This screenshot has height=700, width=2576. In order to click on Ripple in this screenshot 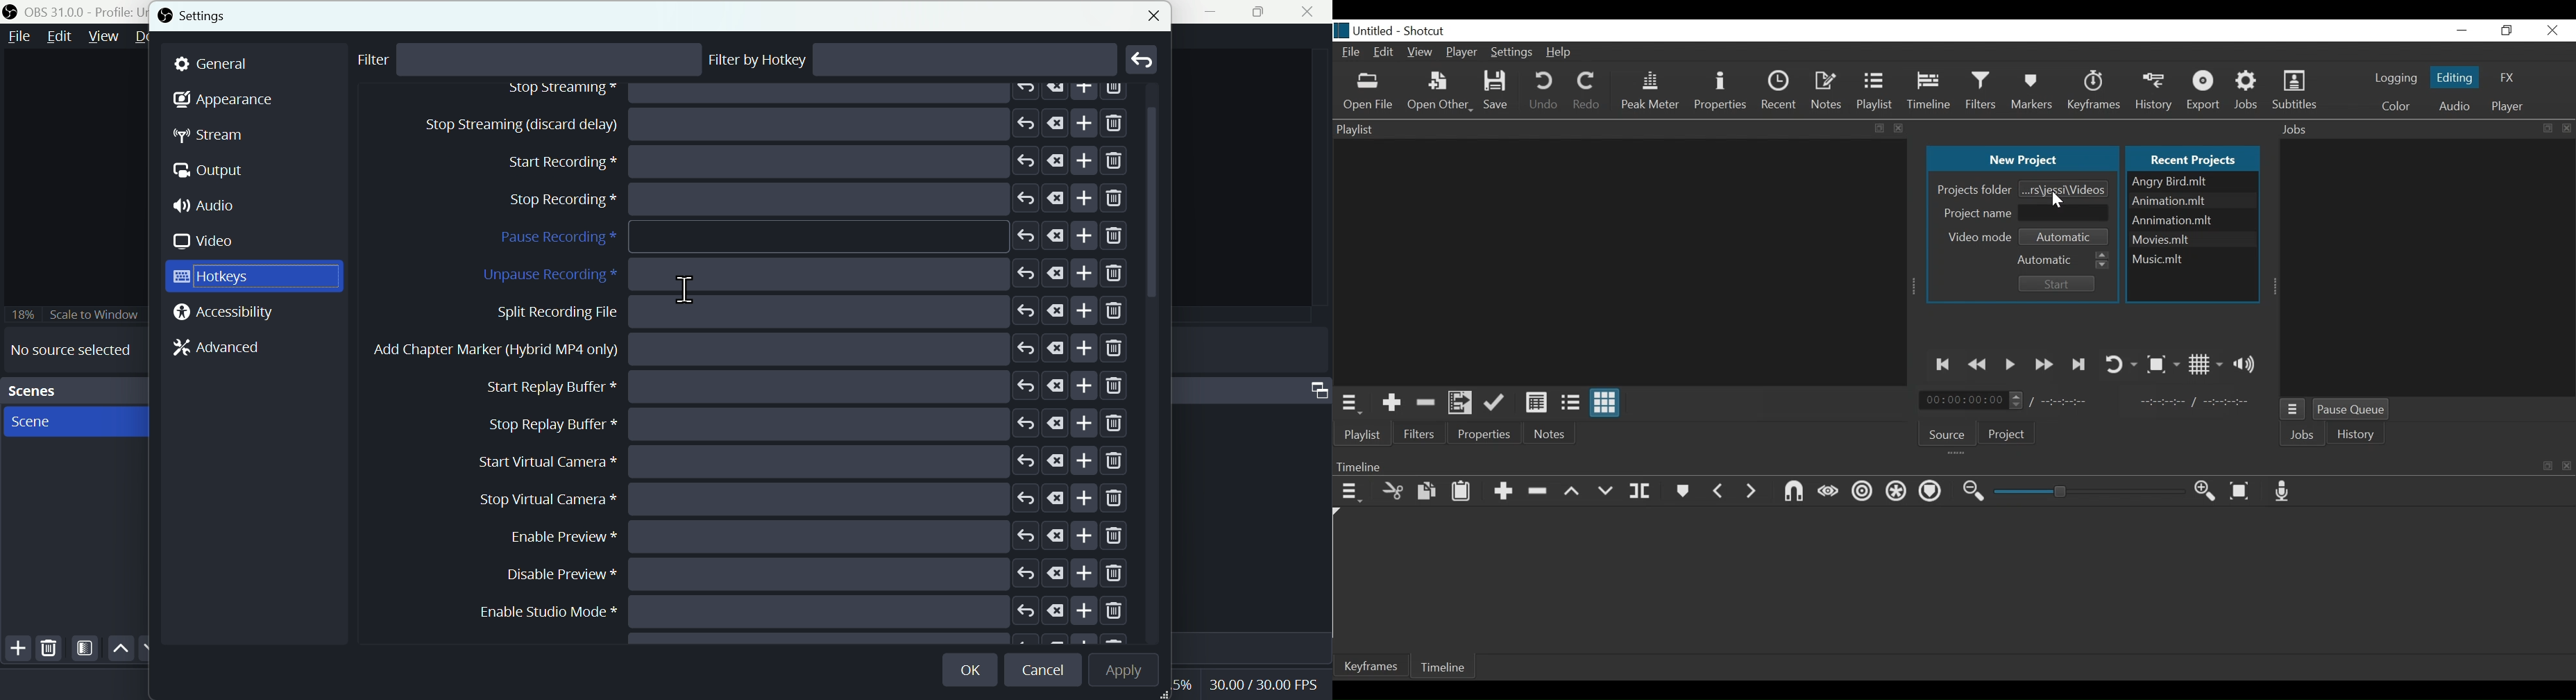, I will do `click(1862, 494)`.